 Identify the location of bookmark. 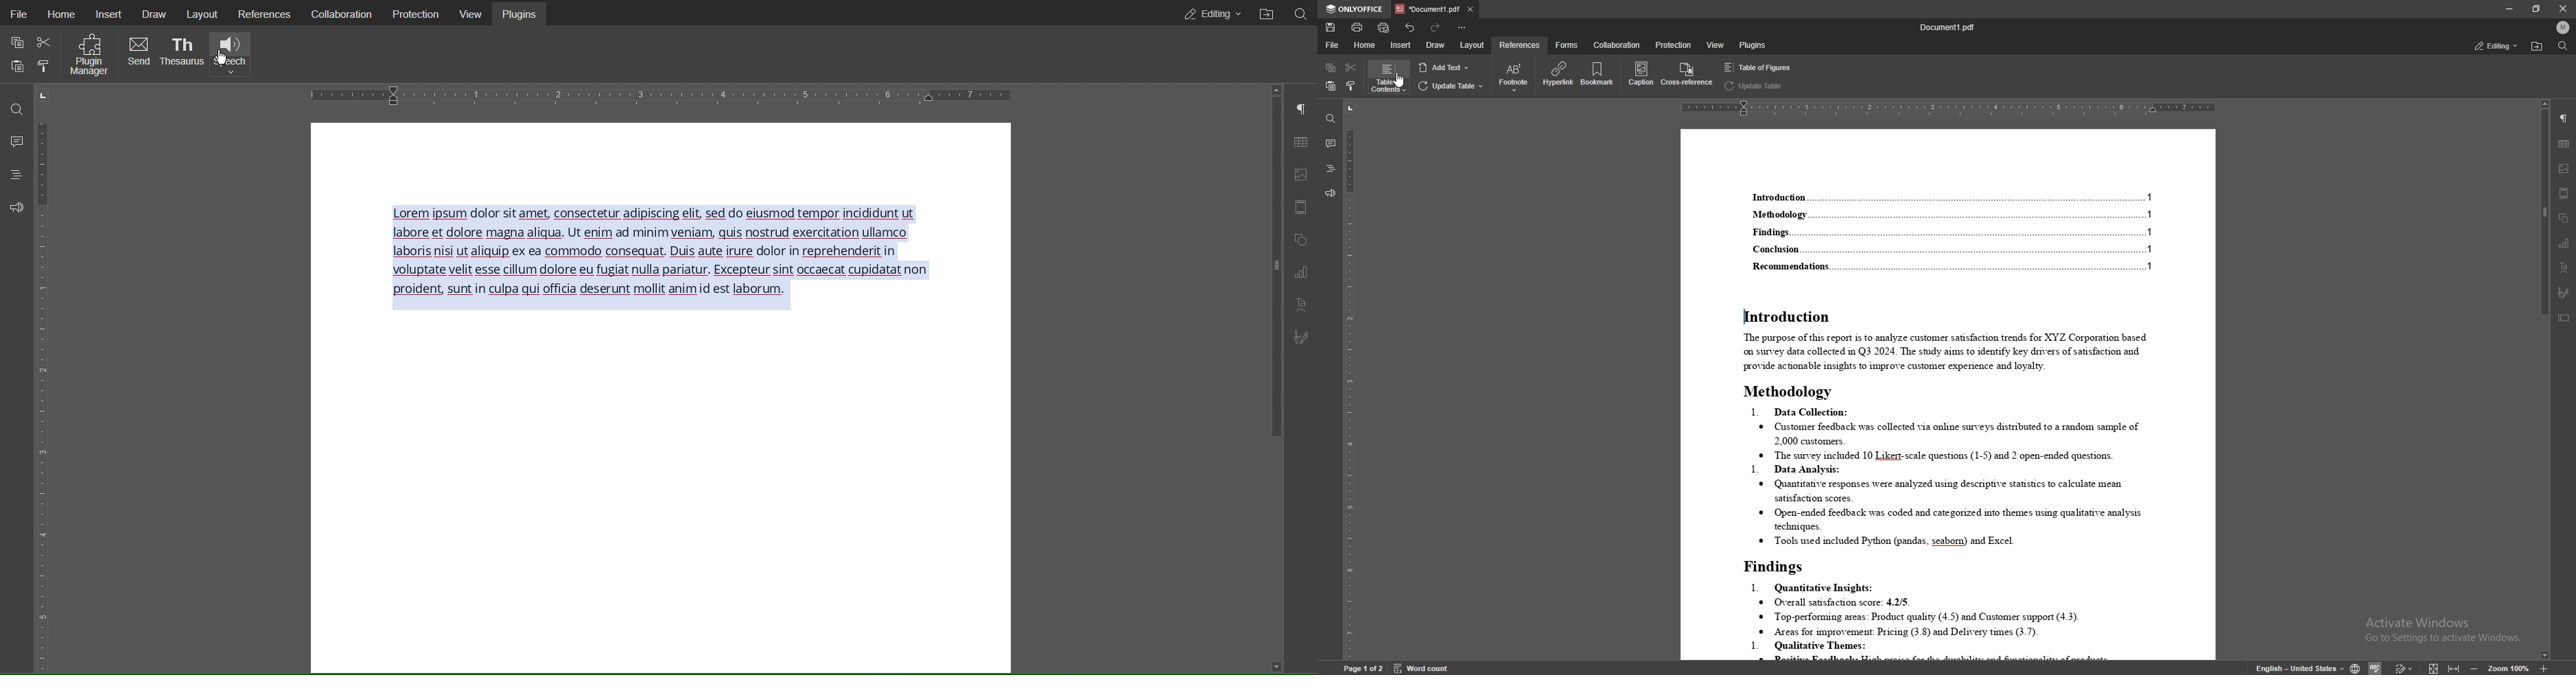
(1599, 75).